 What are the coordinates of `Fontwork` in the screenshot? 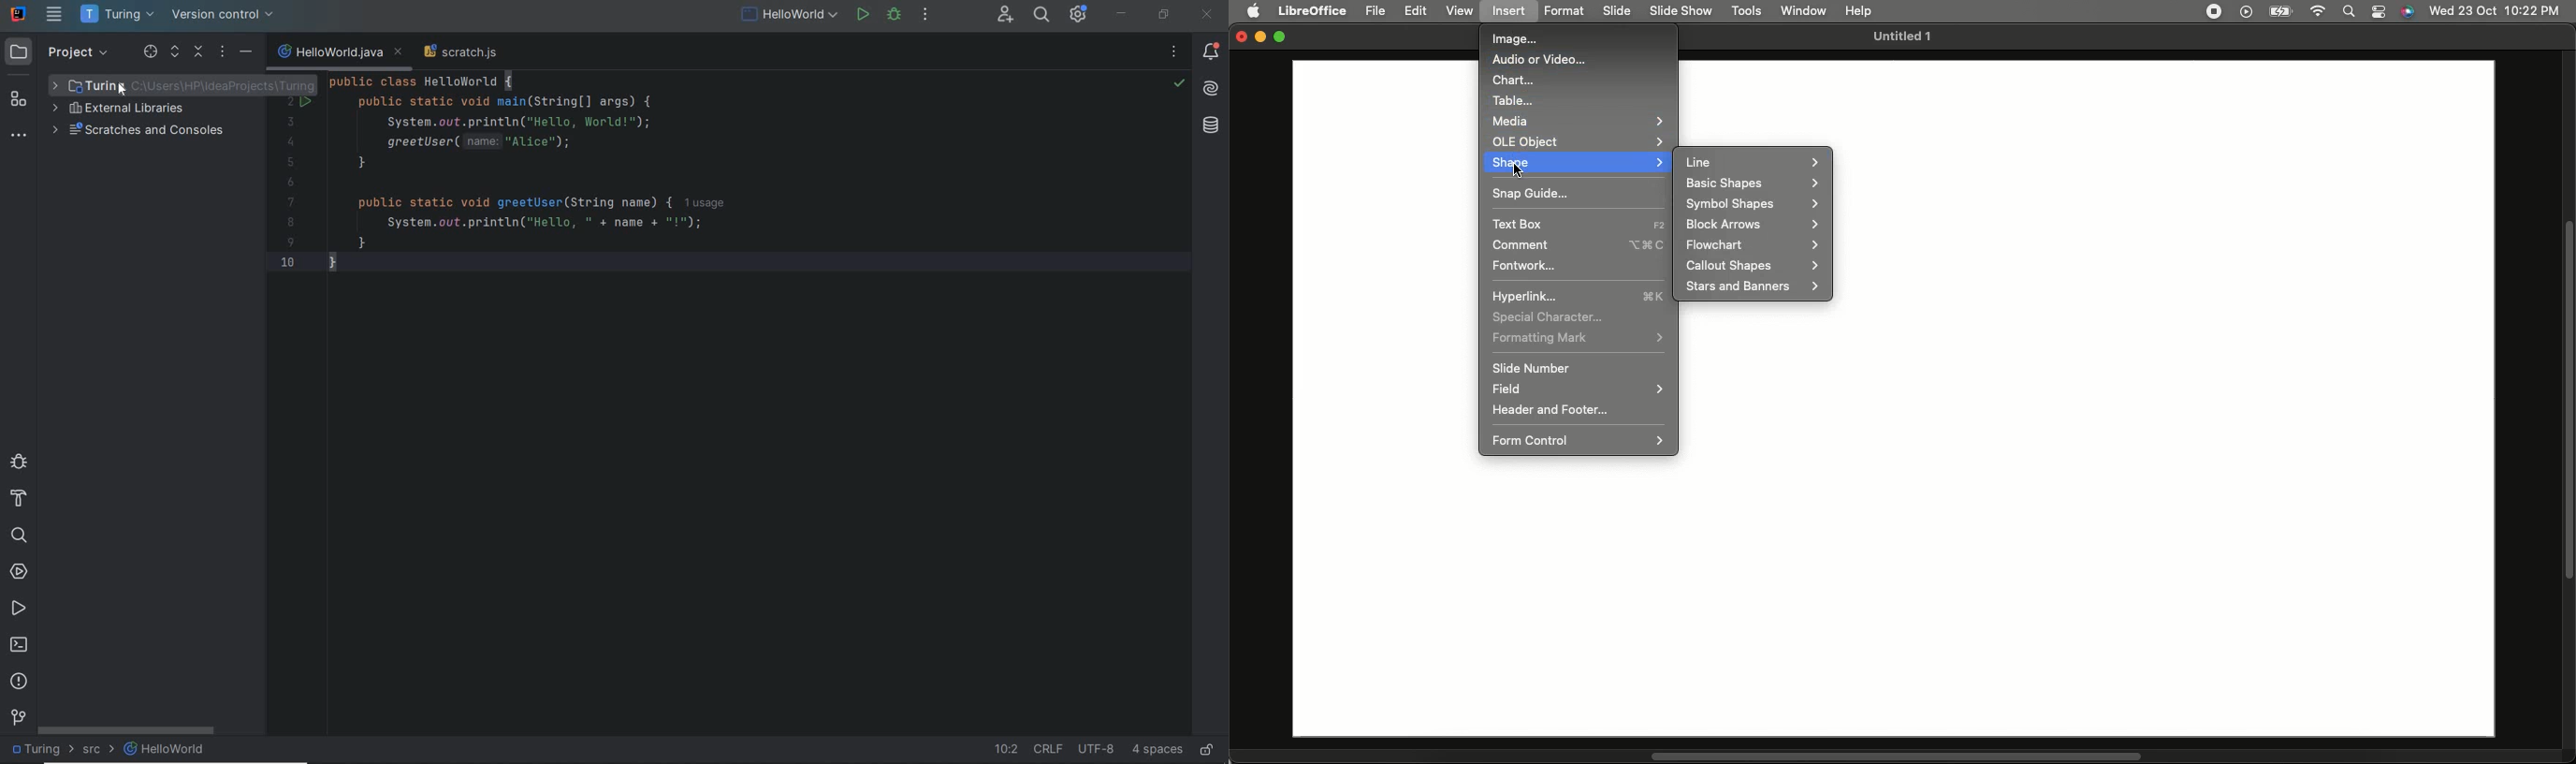 It's located at (1524, 265).